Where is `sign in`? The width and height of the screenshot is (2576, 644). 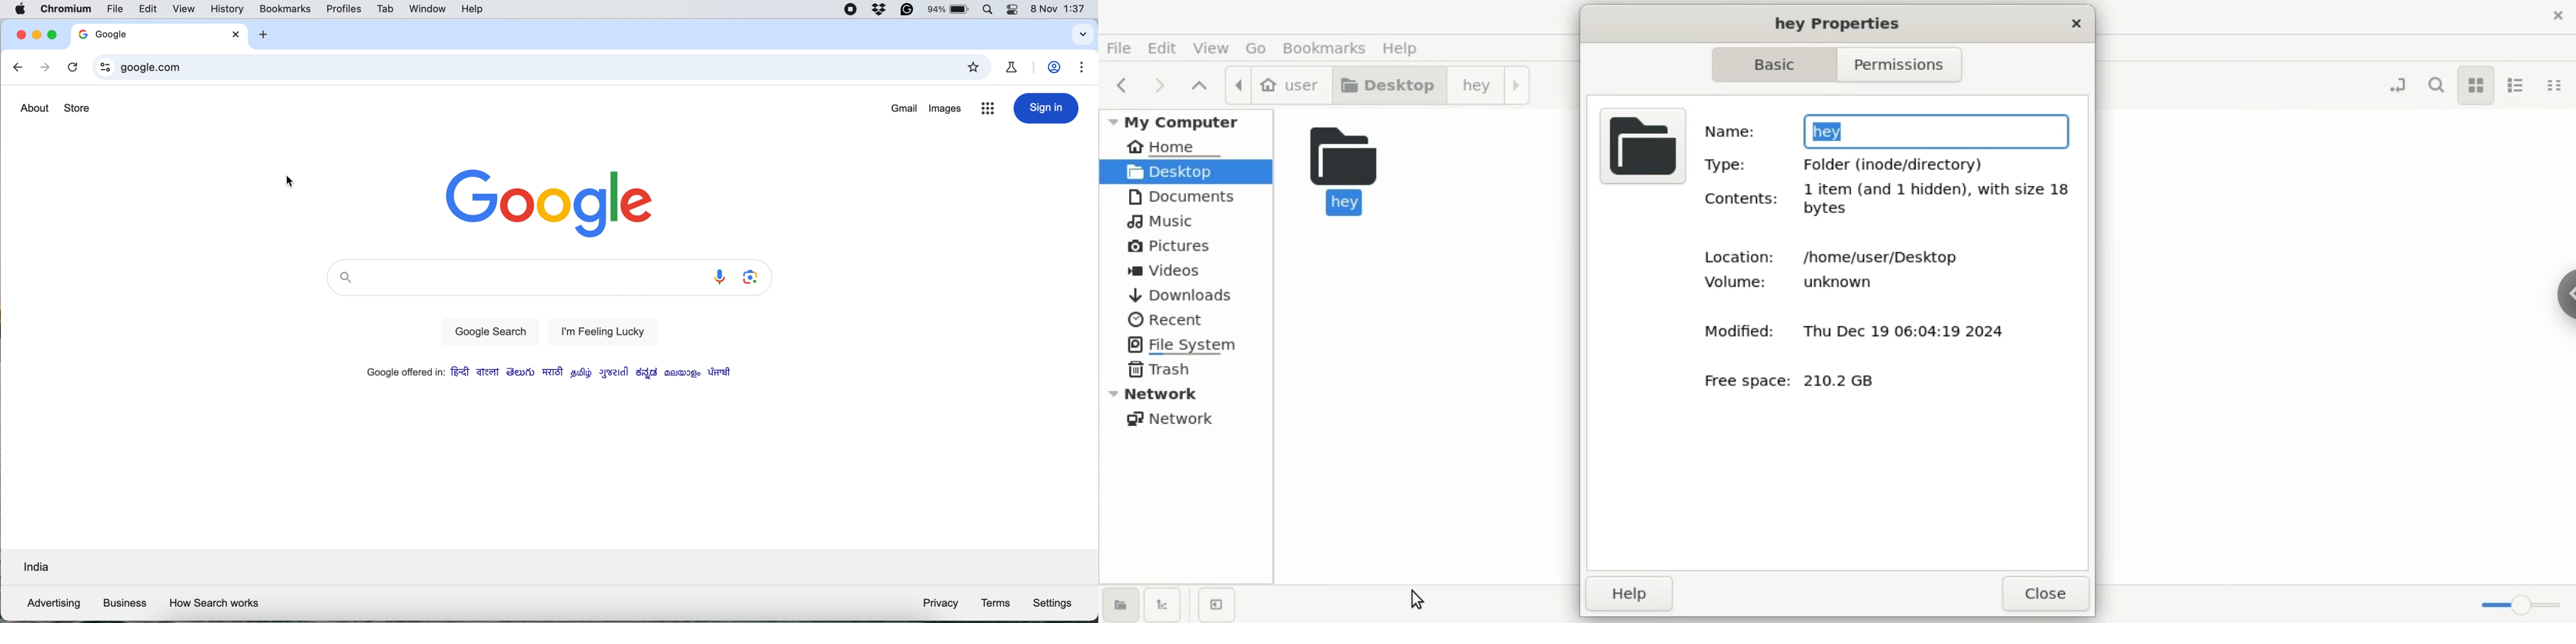
sign in is located at coordinates (1047, 108).